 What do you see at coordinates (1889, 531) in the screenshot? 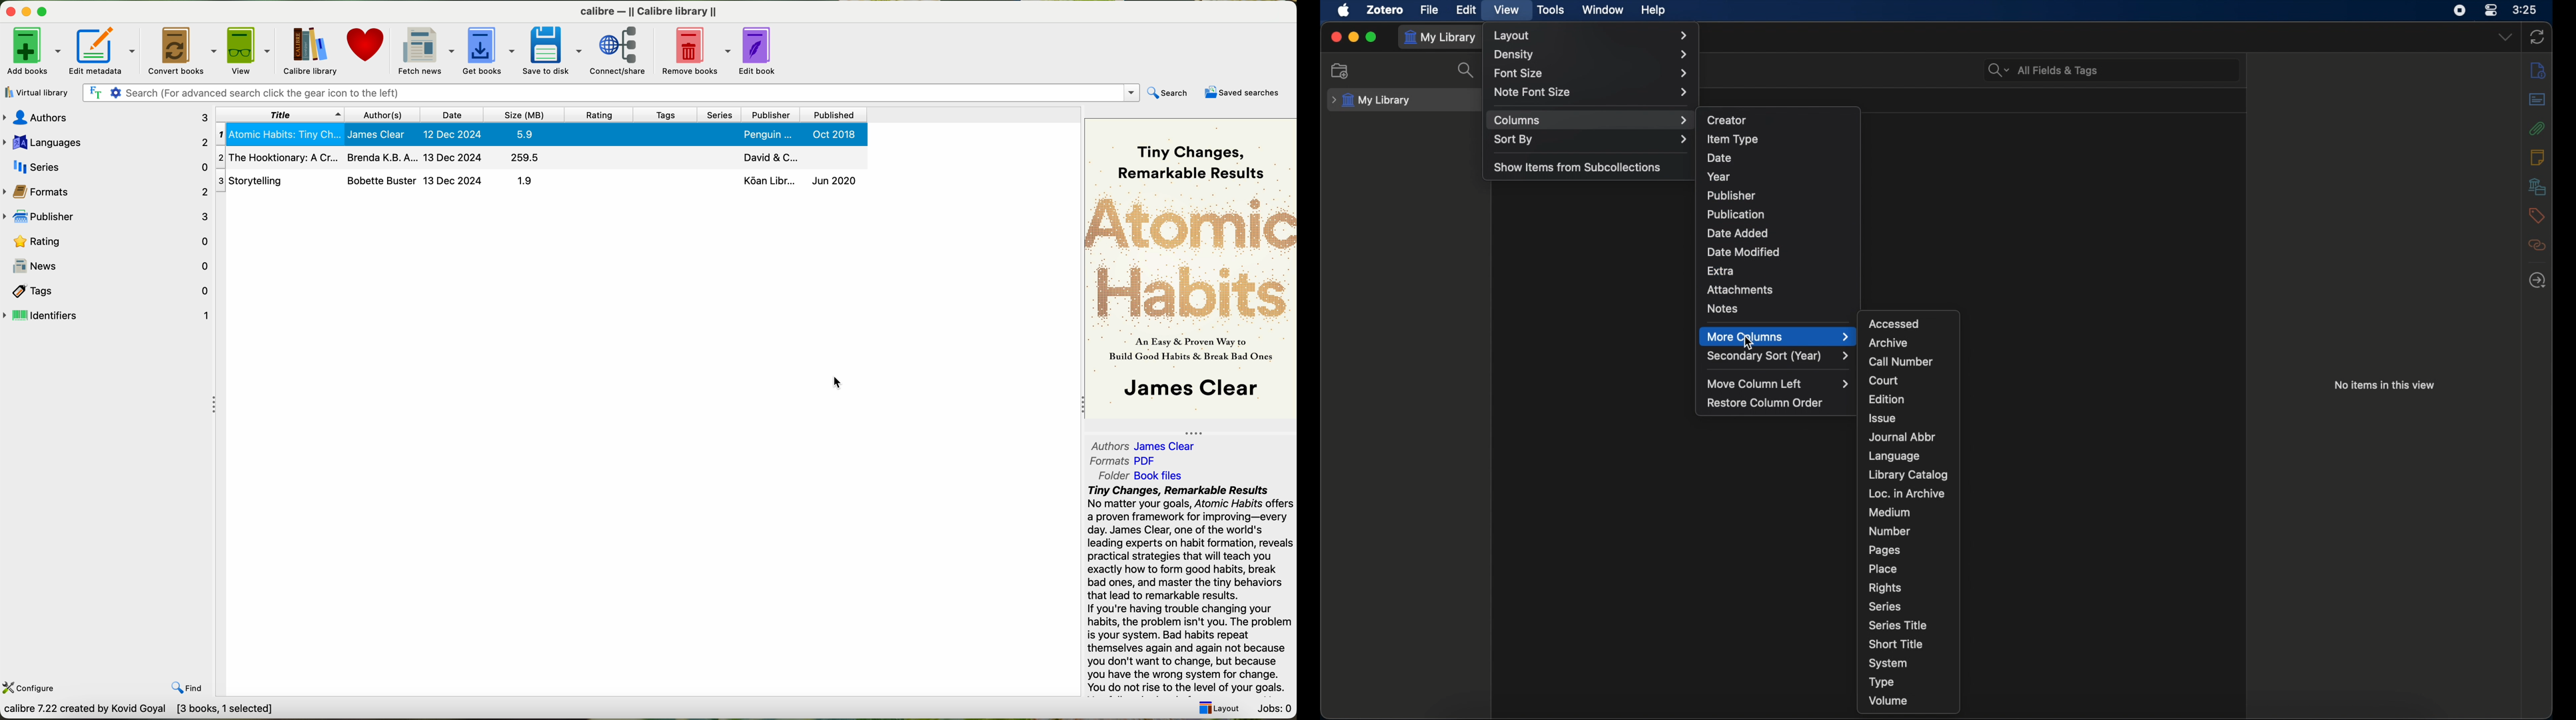
I see `number` at bounding box center [1889, 531].